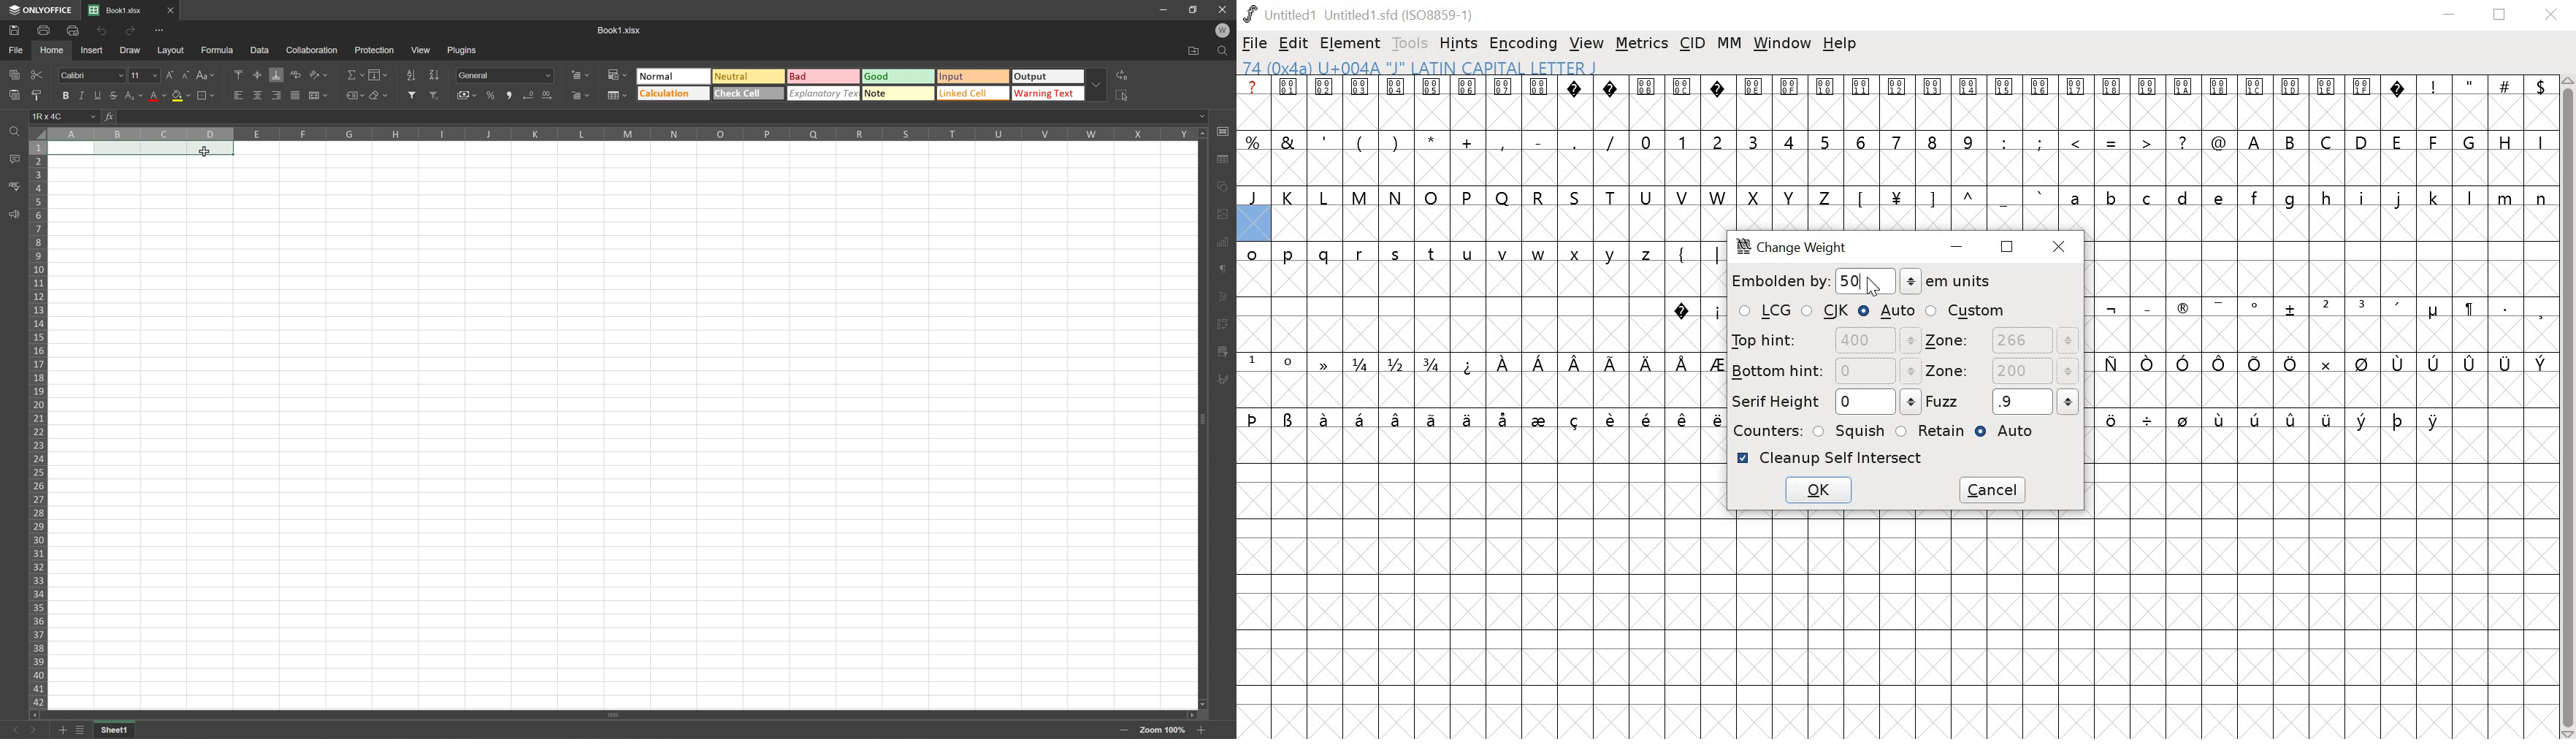 The width and height of the screenshot is (2576, 756). Describe the element at coordinates (2325, 310) in the screenshot. I see `symbols` at that location.